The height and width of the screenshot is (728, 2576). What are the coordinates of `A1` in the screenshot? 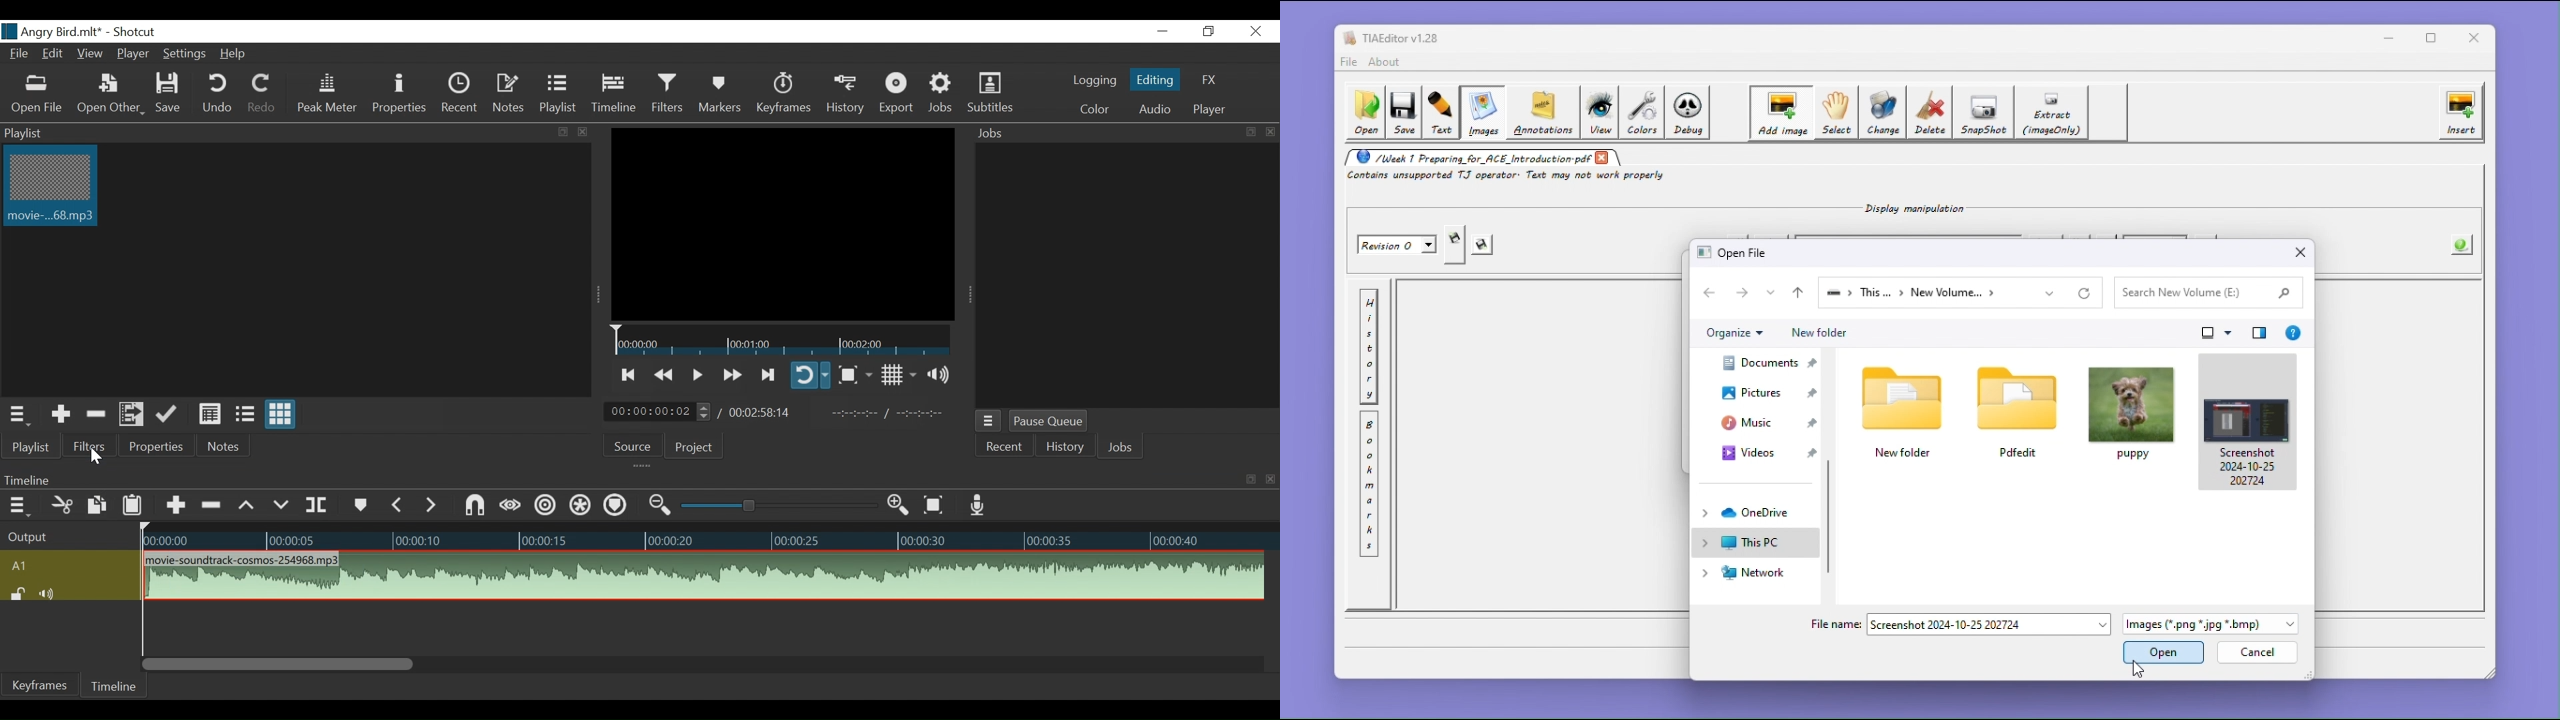 It's located at (67, 565).